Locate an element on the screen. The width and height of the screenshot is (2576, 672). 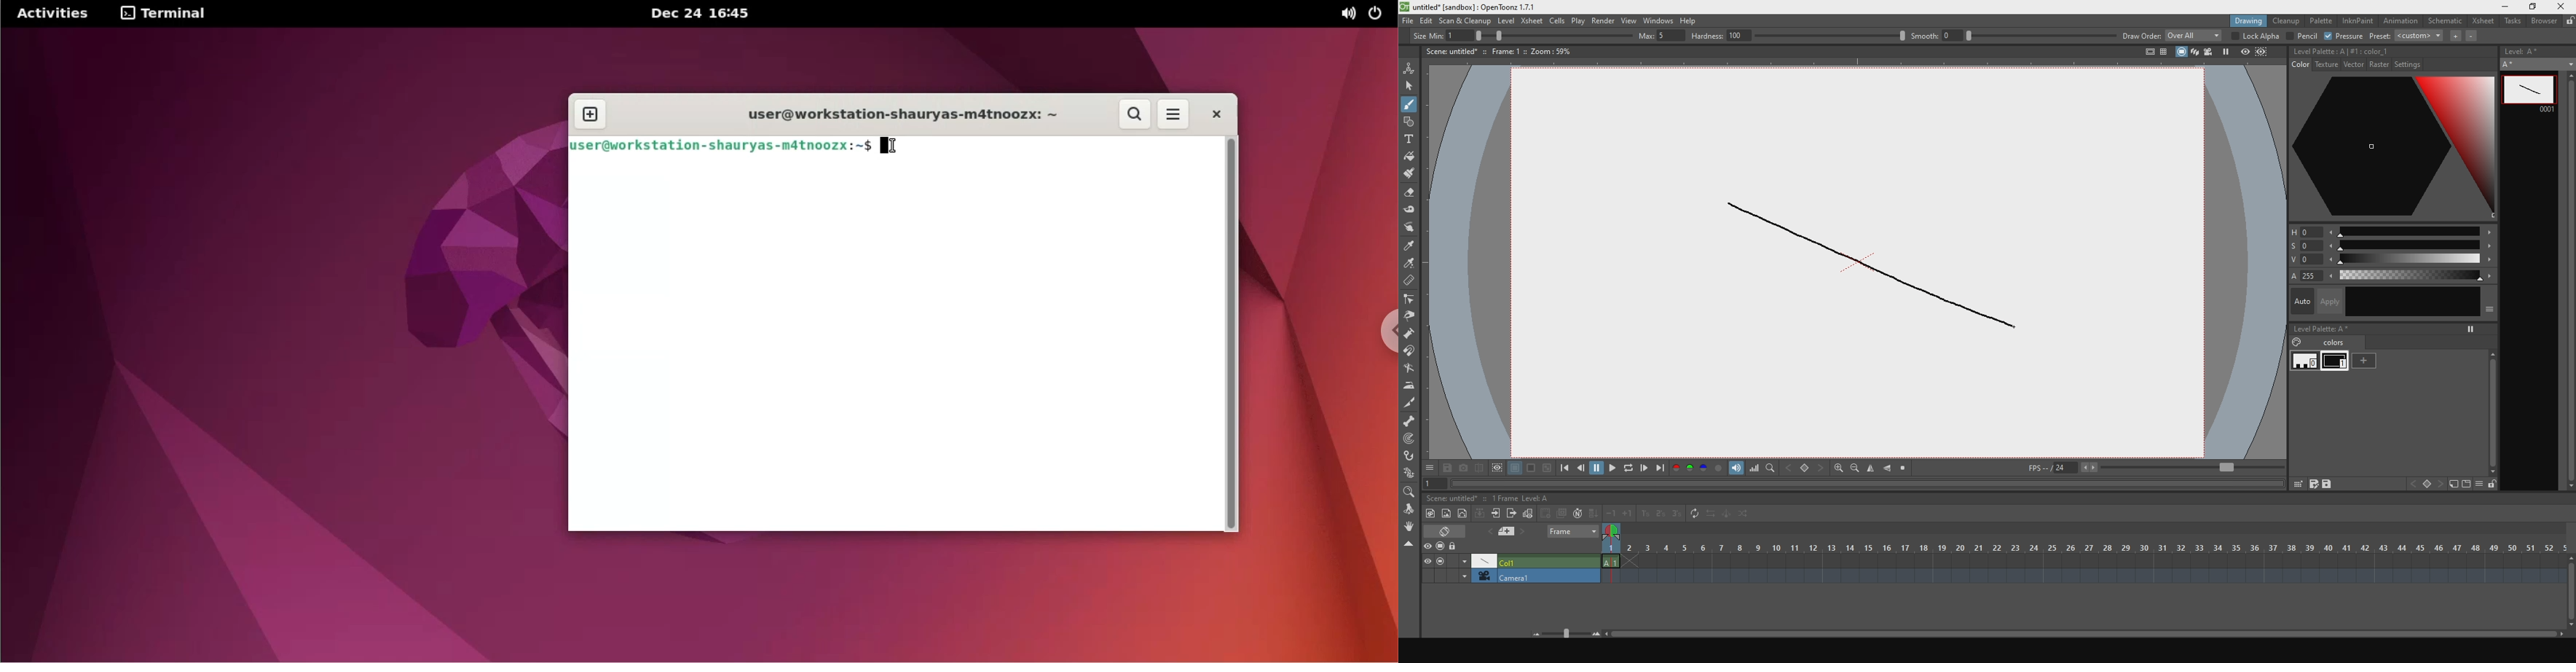
 is located at coordinates (2473, 37).